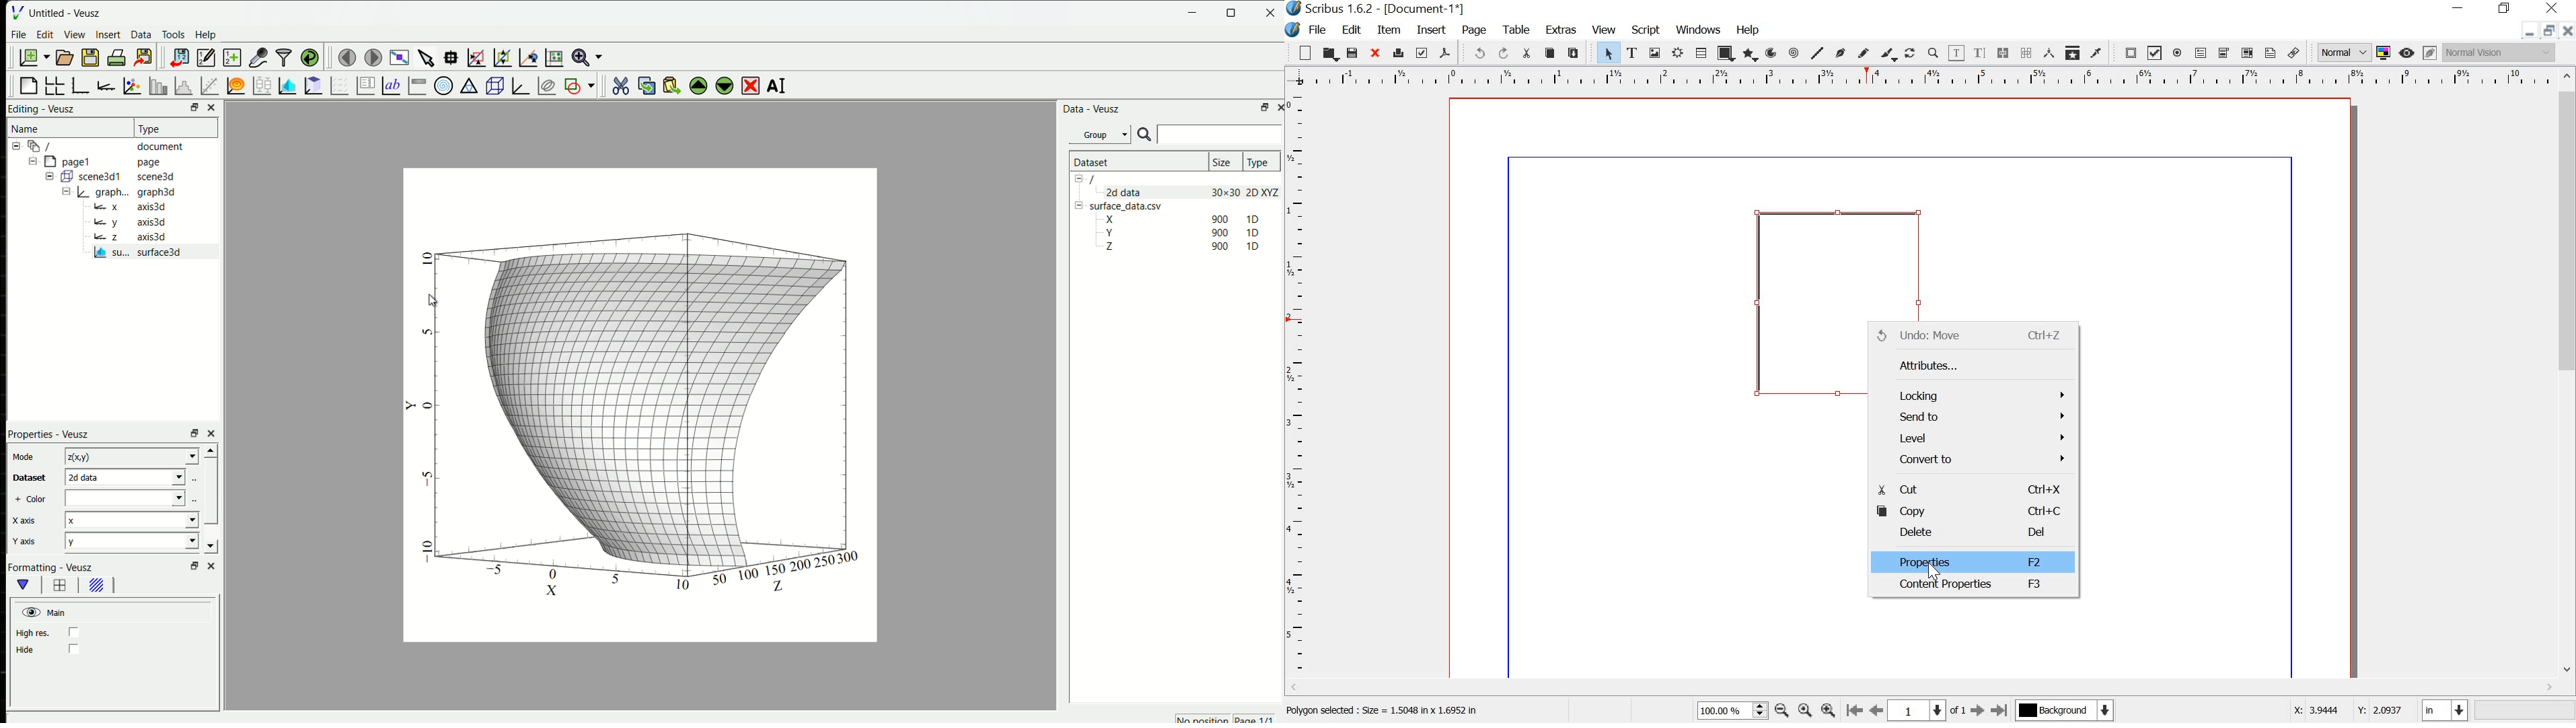 This screenshot has height=728, width=2576. Describe the element at coordinates (1804, 710) in the screenshot. I see `zoom to` at that location.